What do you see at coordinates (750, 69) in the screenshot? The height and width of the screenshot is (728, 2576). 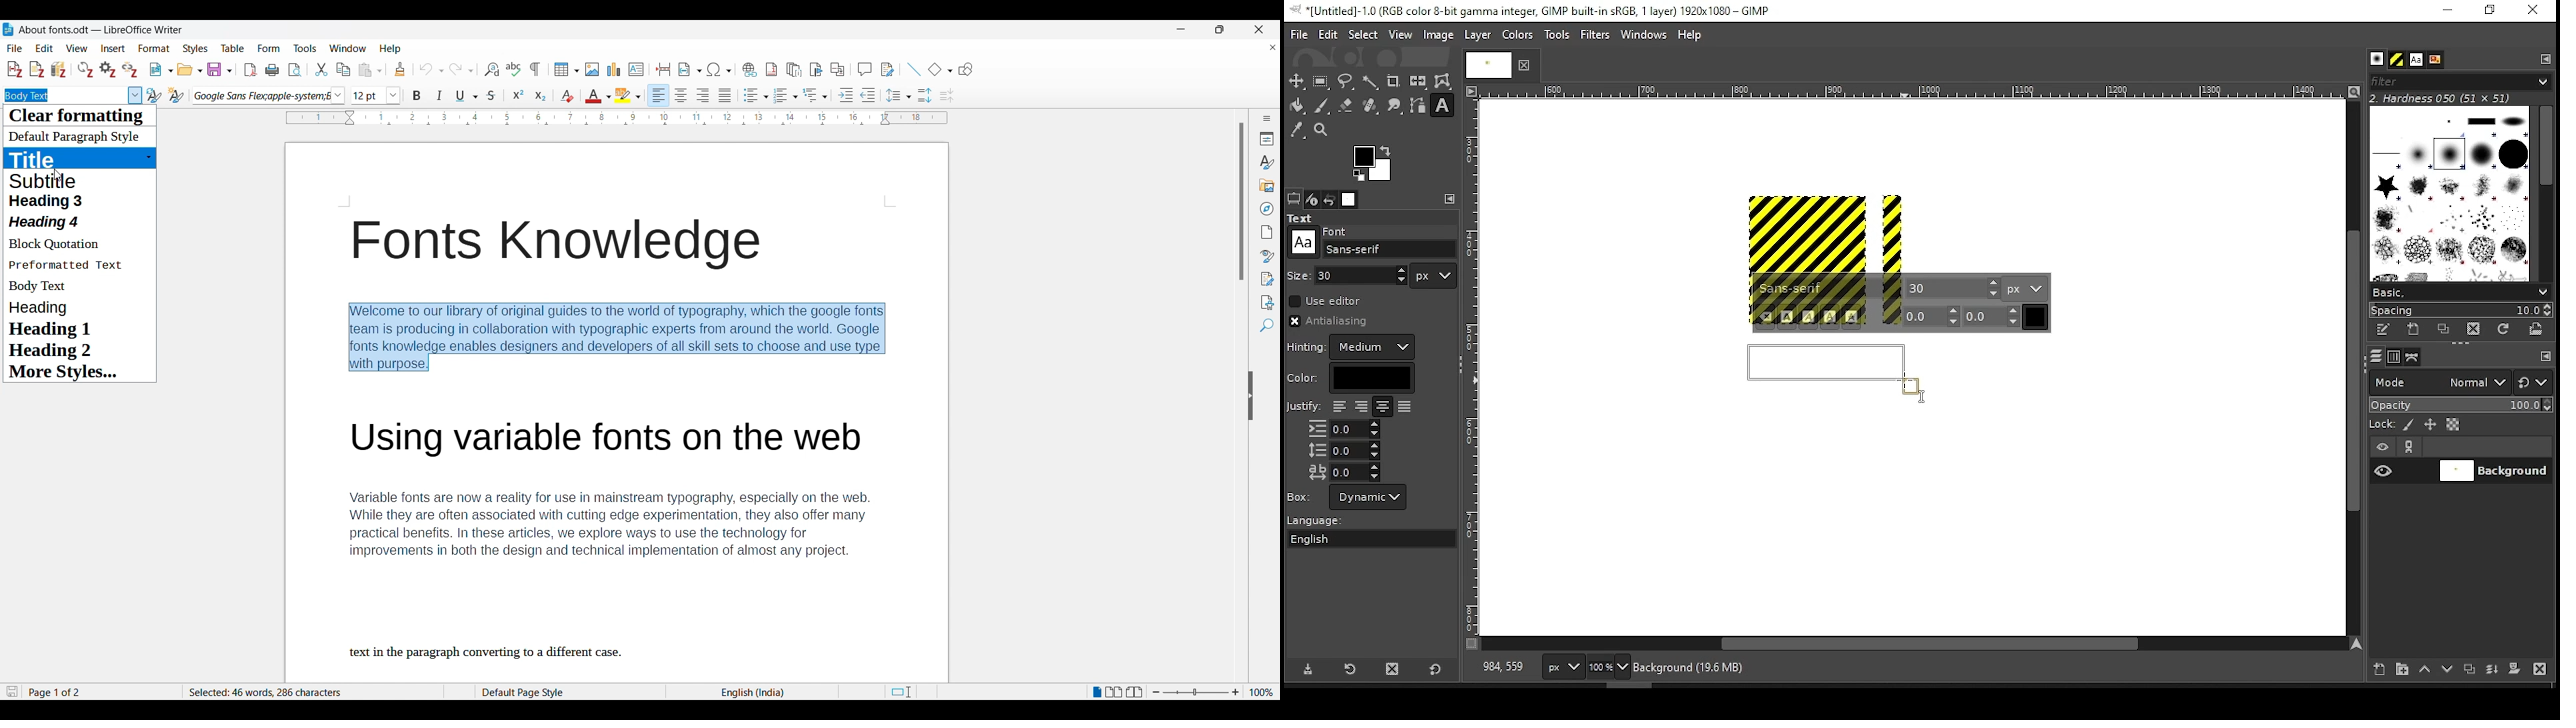 I see `Insert hyperlink` at bounding box center [750, 69].